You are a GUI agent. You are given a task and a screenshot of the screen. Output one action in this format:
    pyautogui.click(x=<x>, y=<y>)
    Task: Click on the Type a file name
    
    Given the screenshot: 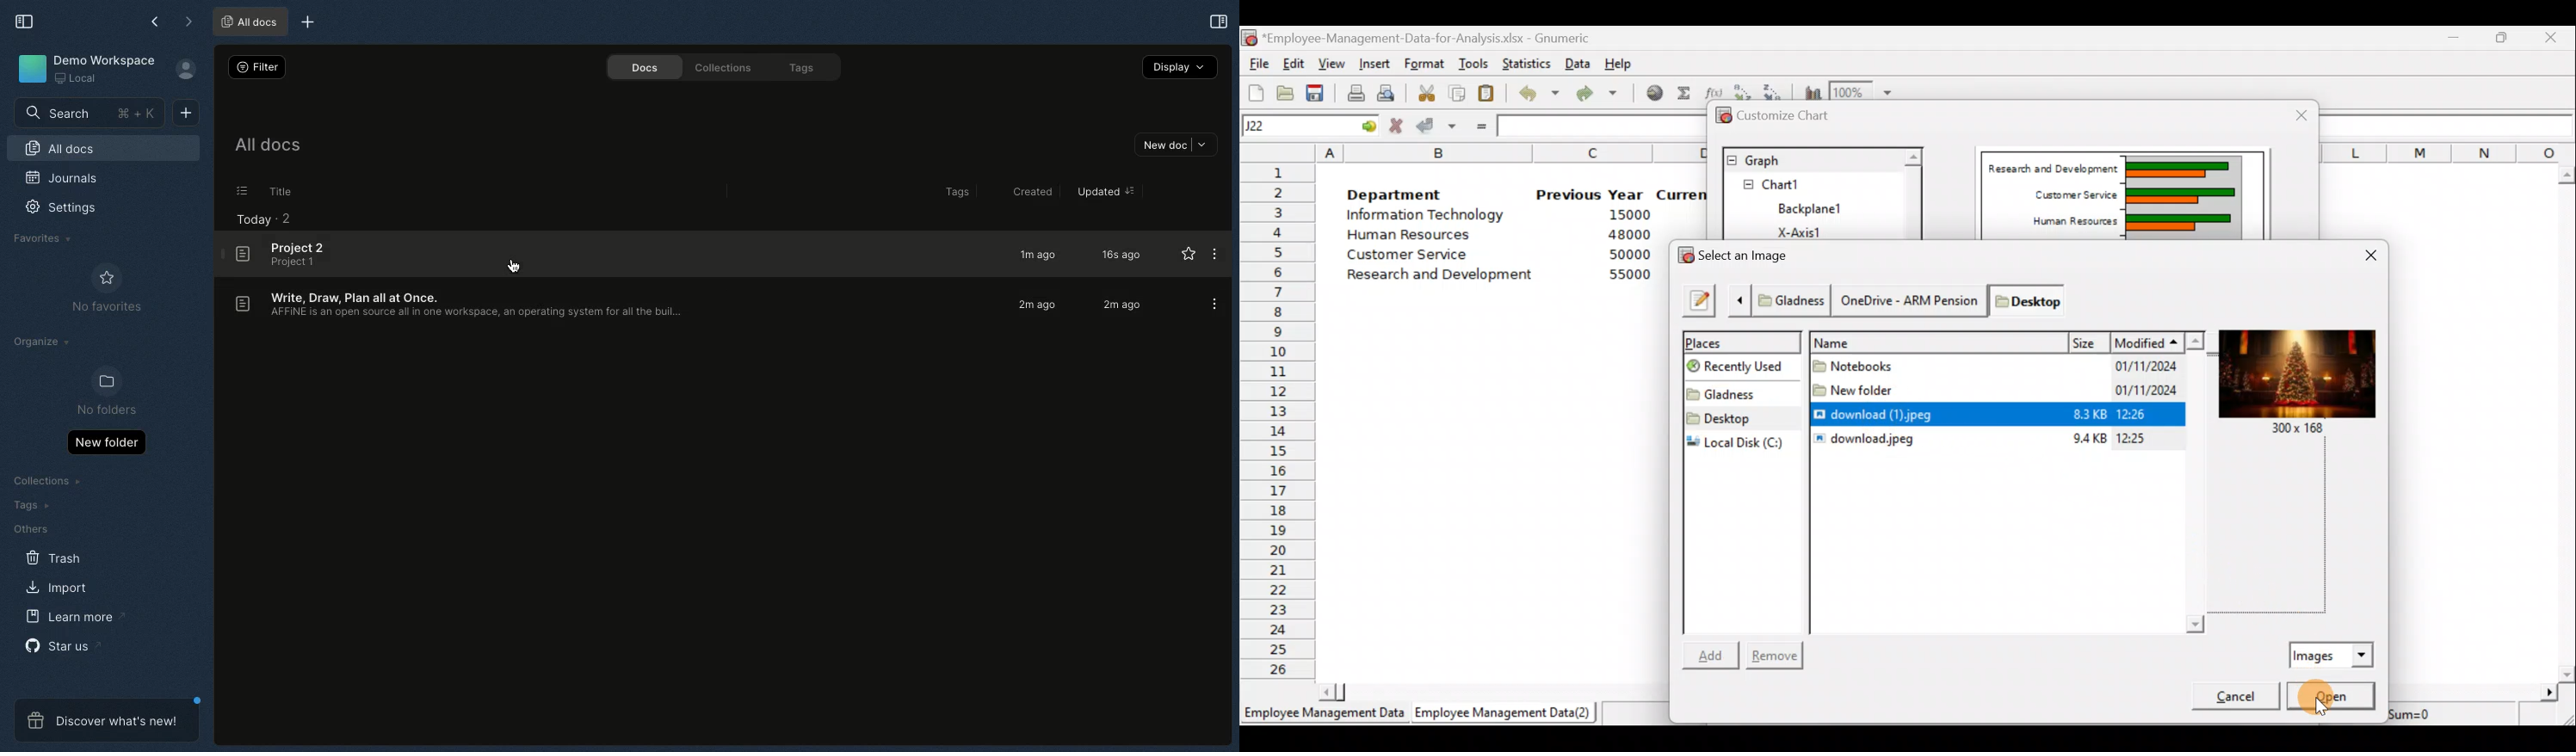 What is the action you would take?
    pyautogui.click(x=1699, y=300)
    